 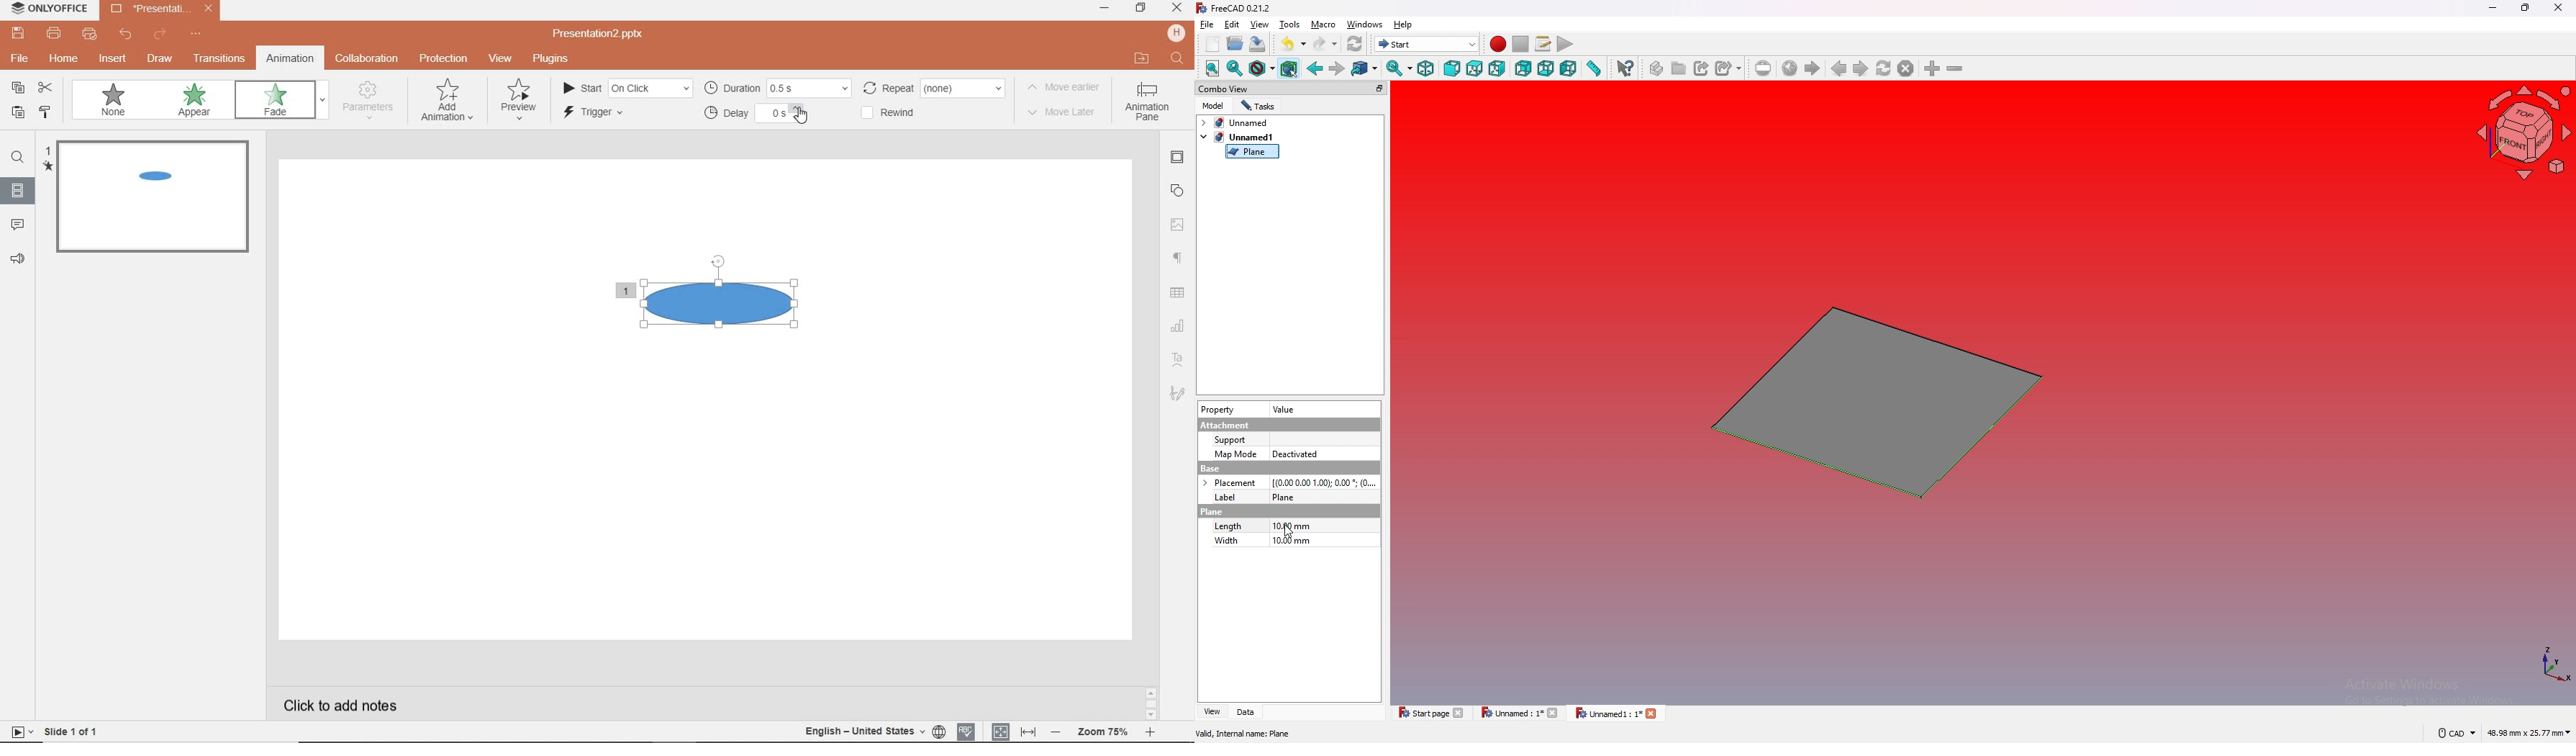 What do you see at coordinates (161, 35) in the screenshot?
I see `redo` at bounding box center [161, 35].